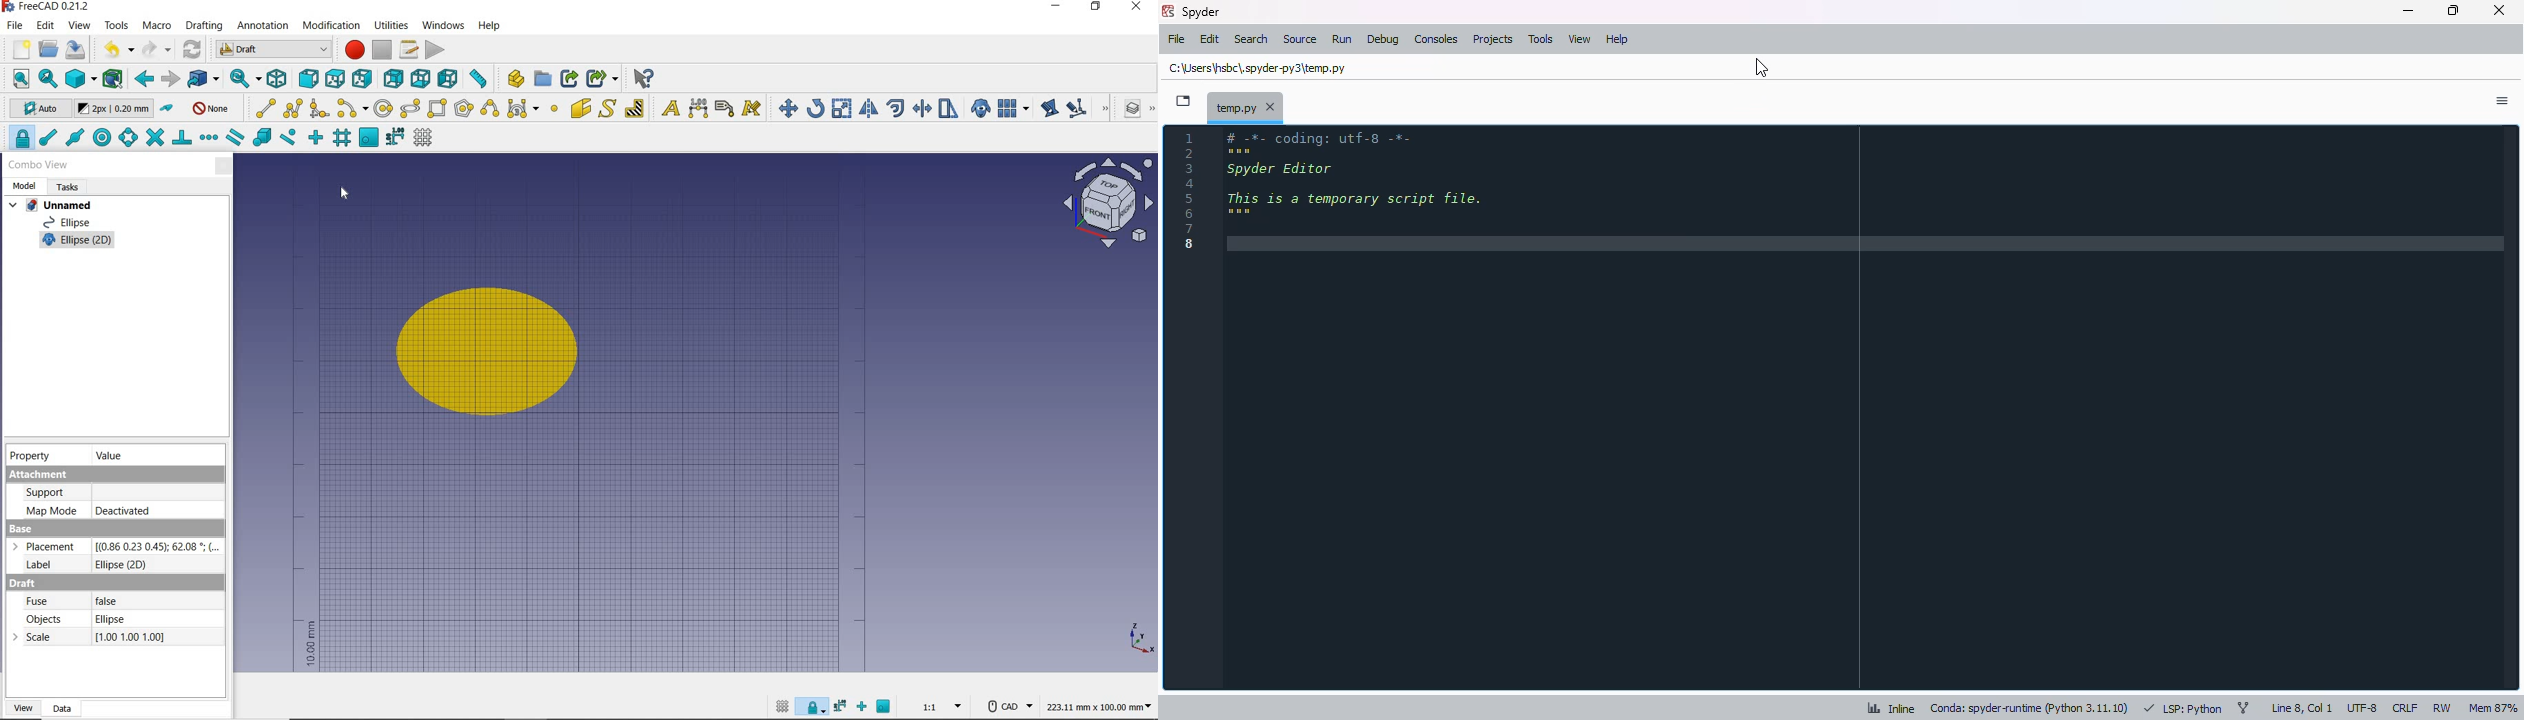 This screenshot has height=728, width=2548. I want to click on file, so click(13, 25).